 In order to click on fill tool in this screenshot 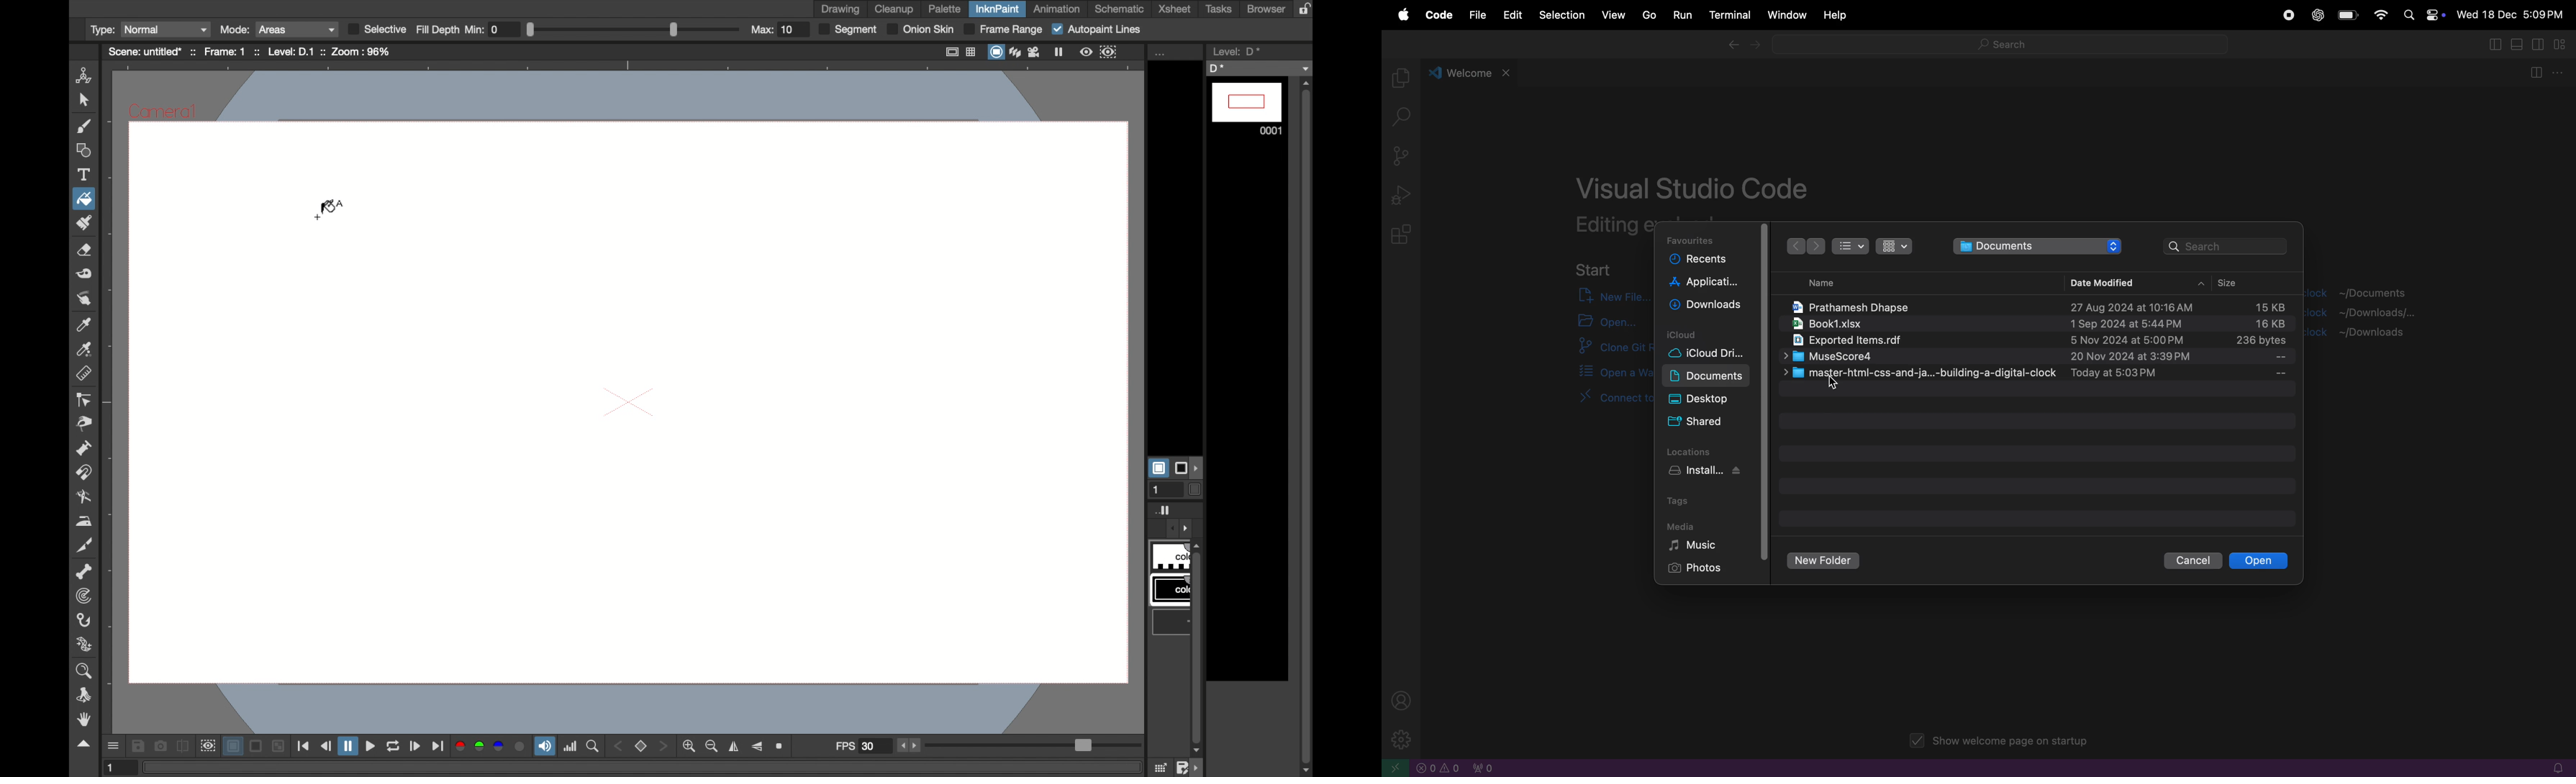, I will do `click(86, 199)`.